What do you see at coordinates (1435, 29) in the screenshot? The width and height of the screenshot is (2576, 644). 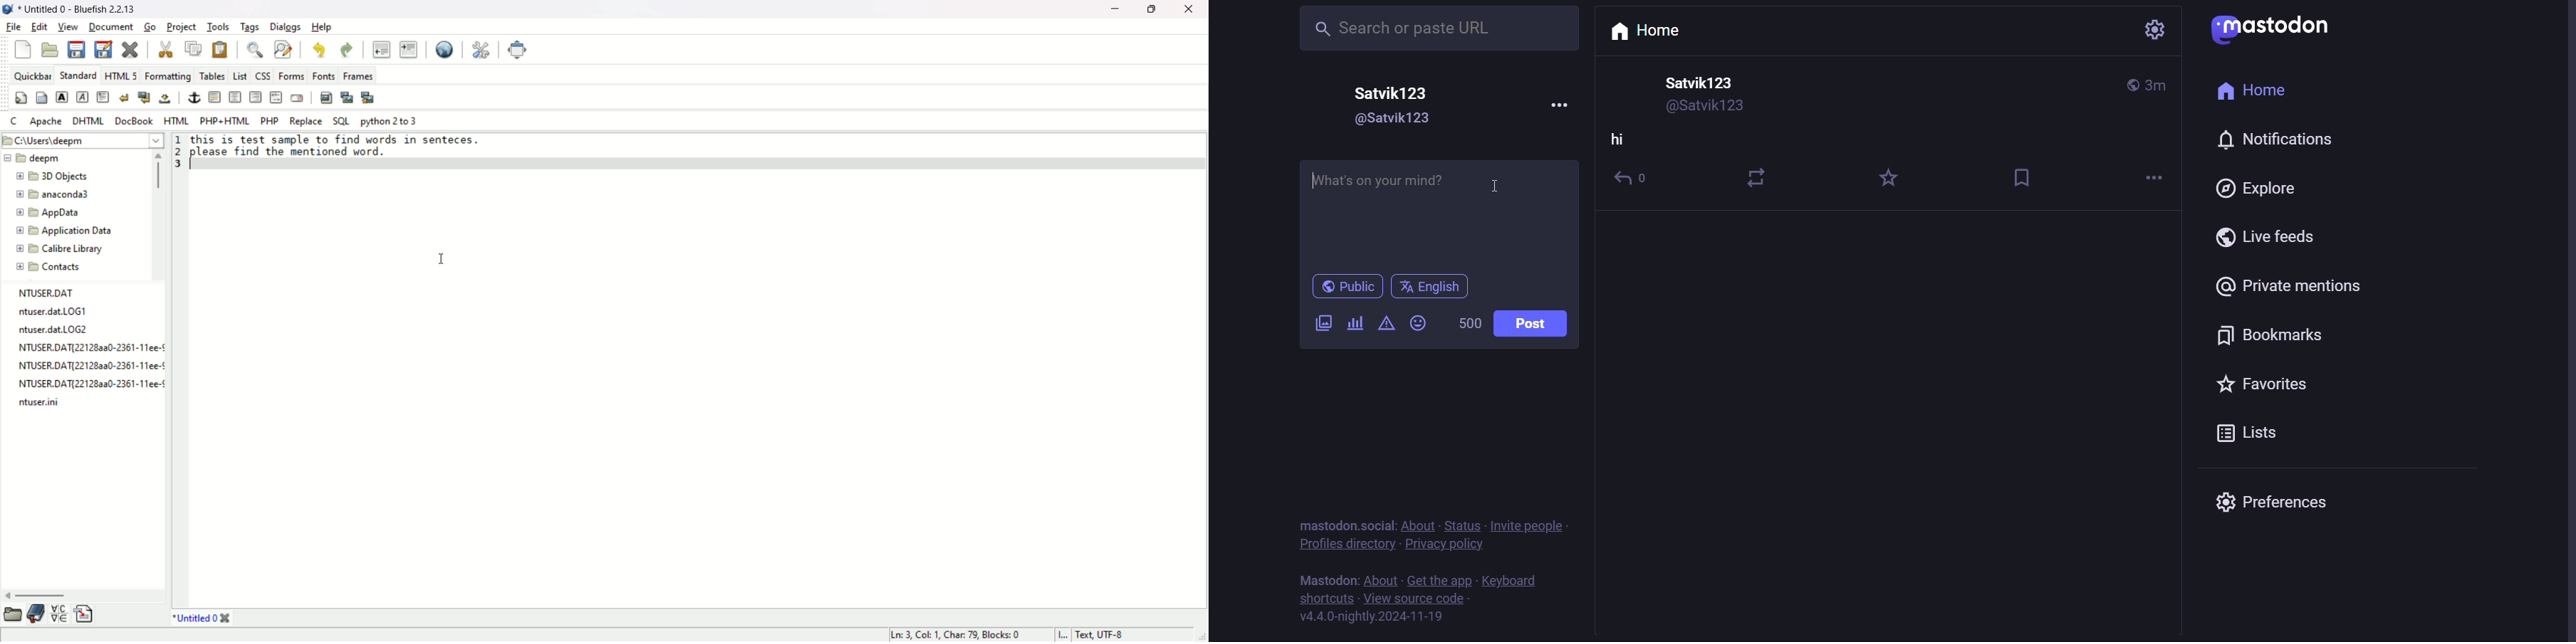 I see `search` at bounding box center [1435, 29].